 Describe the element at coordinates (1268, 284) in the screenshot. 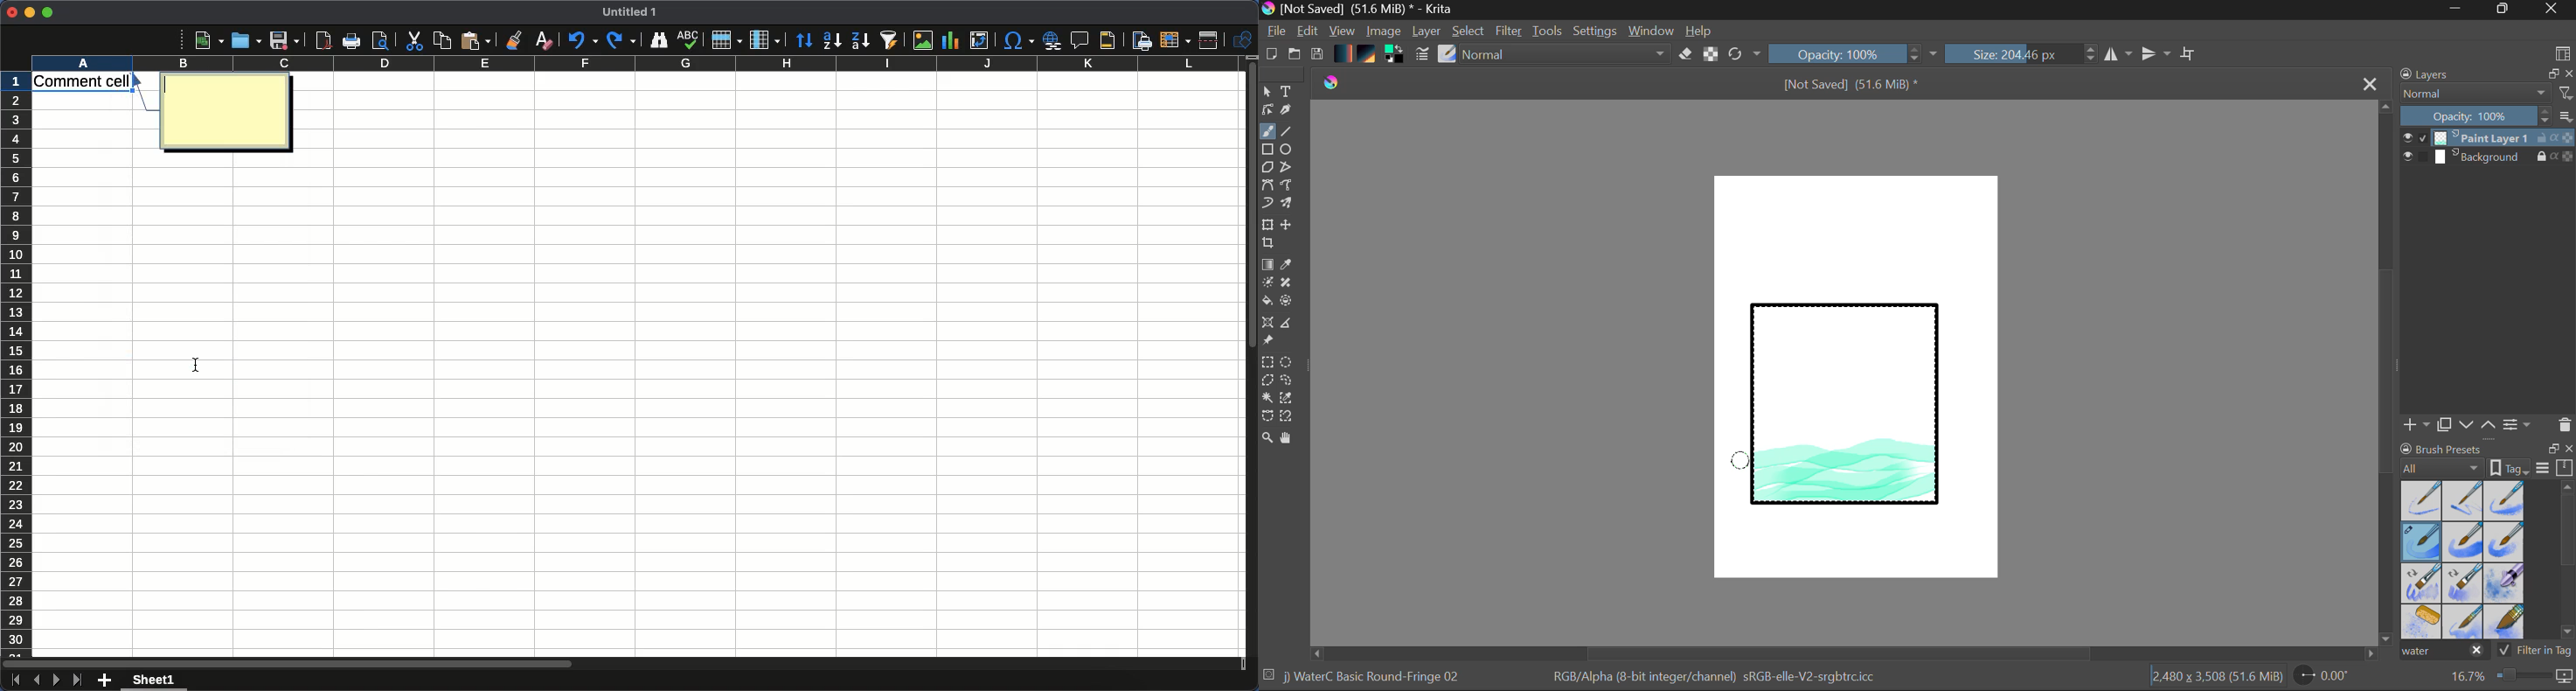

I see `Colorize Mask Tool` at that location.